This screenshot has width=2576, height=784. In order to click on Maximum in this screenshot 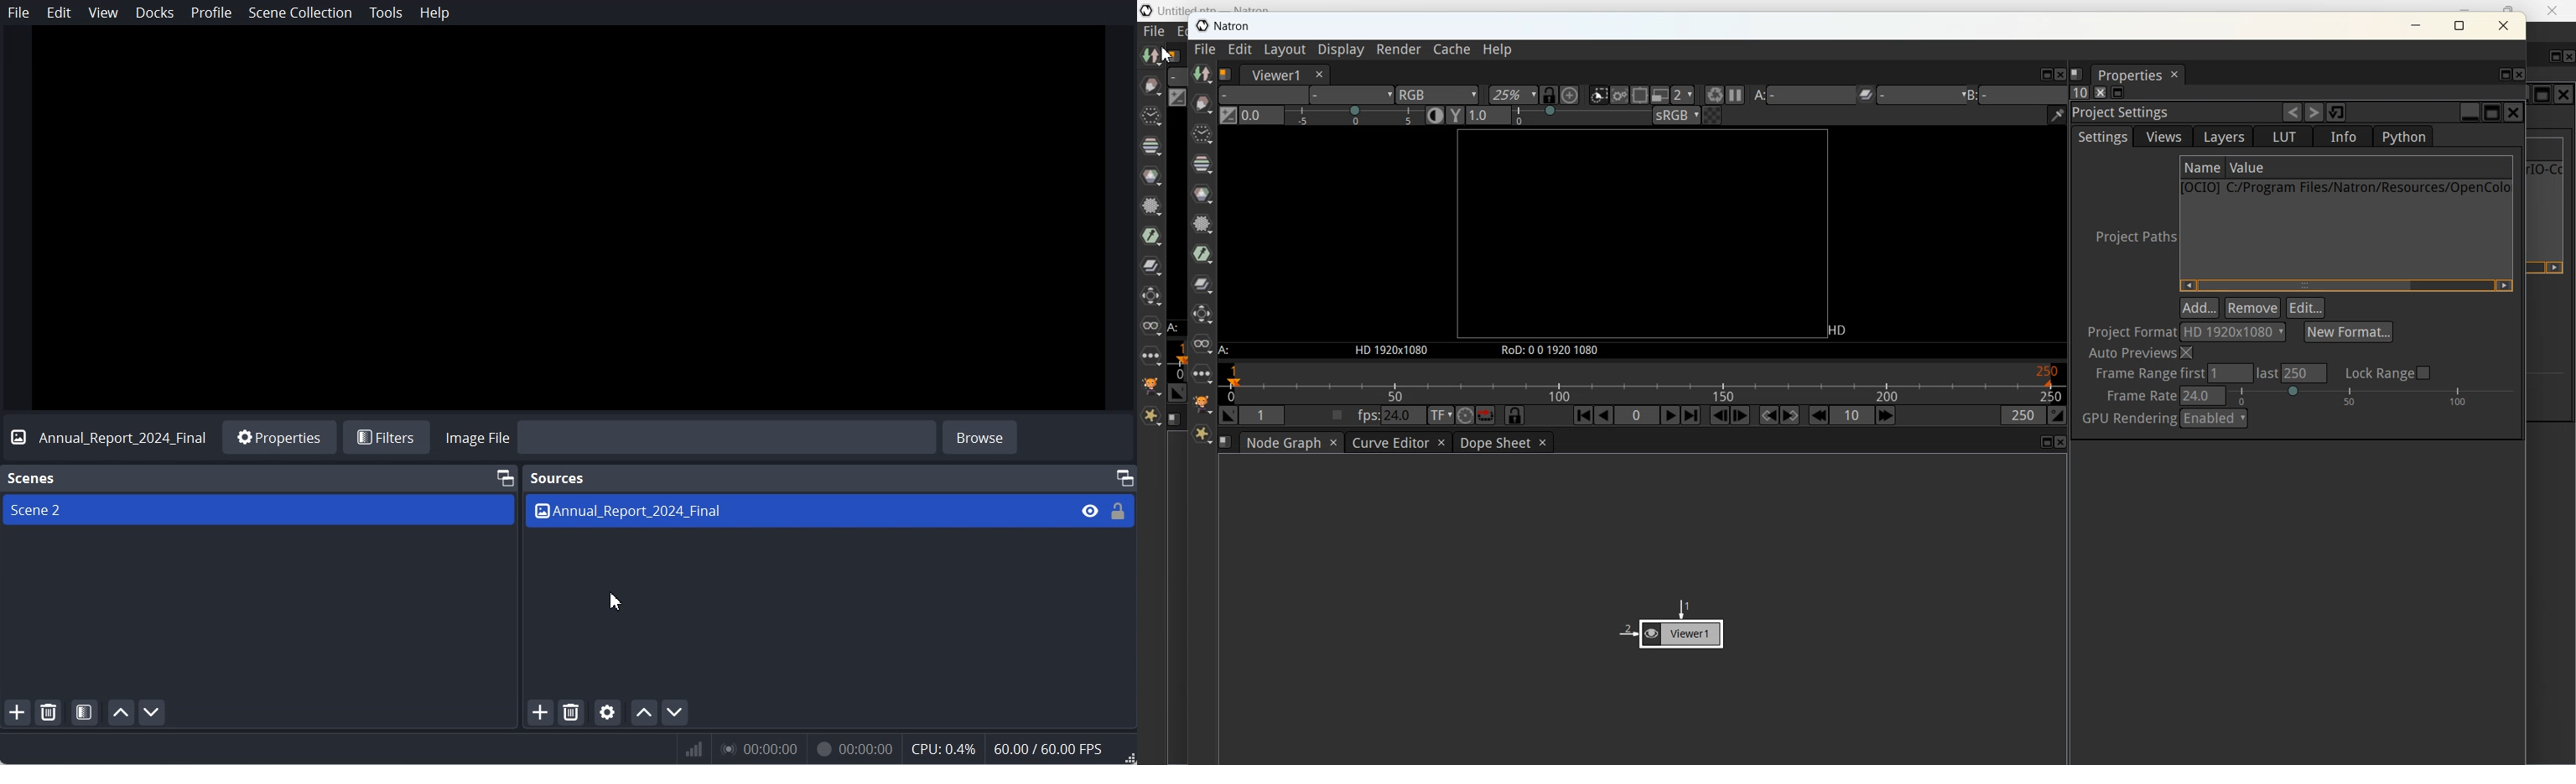, I will do `click(505, 477)`.